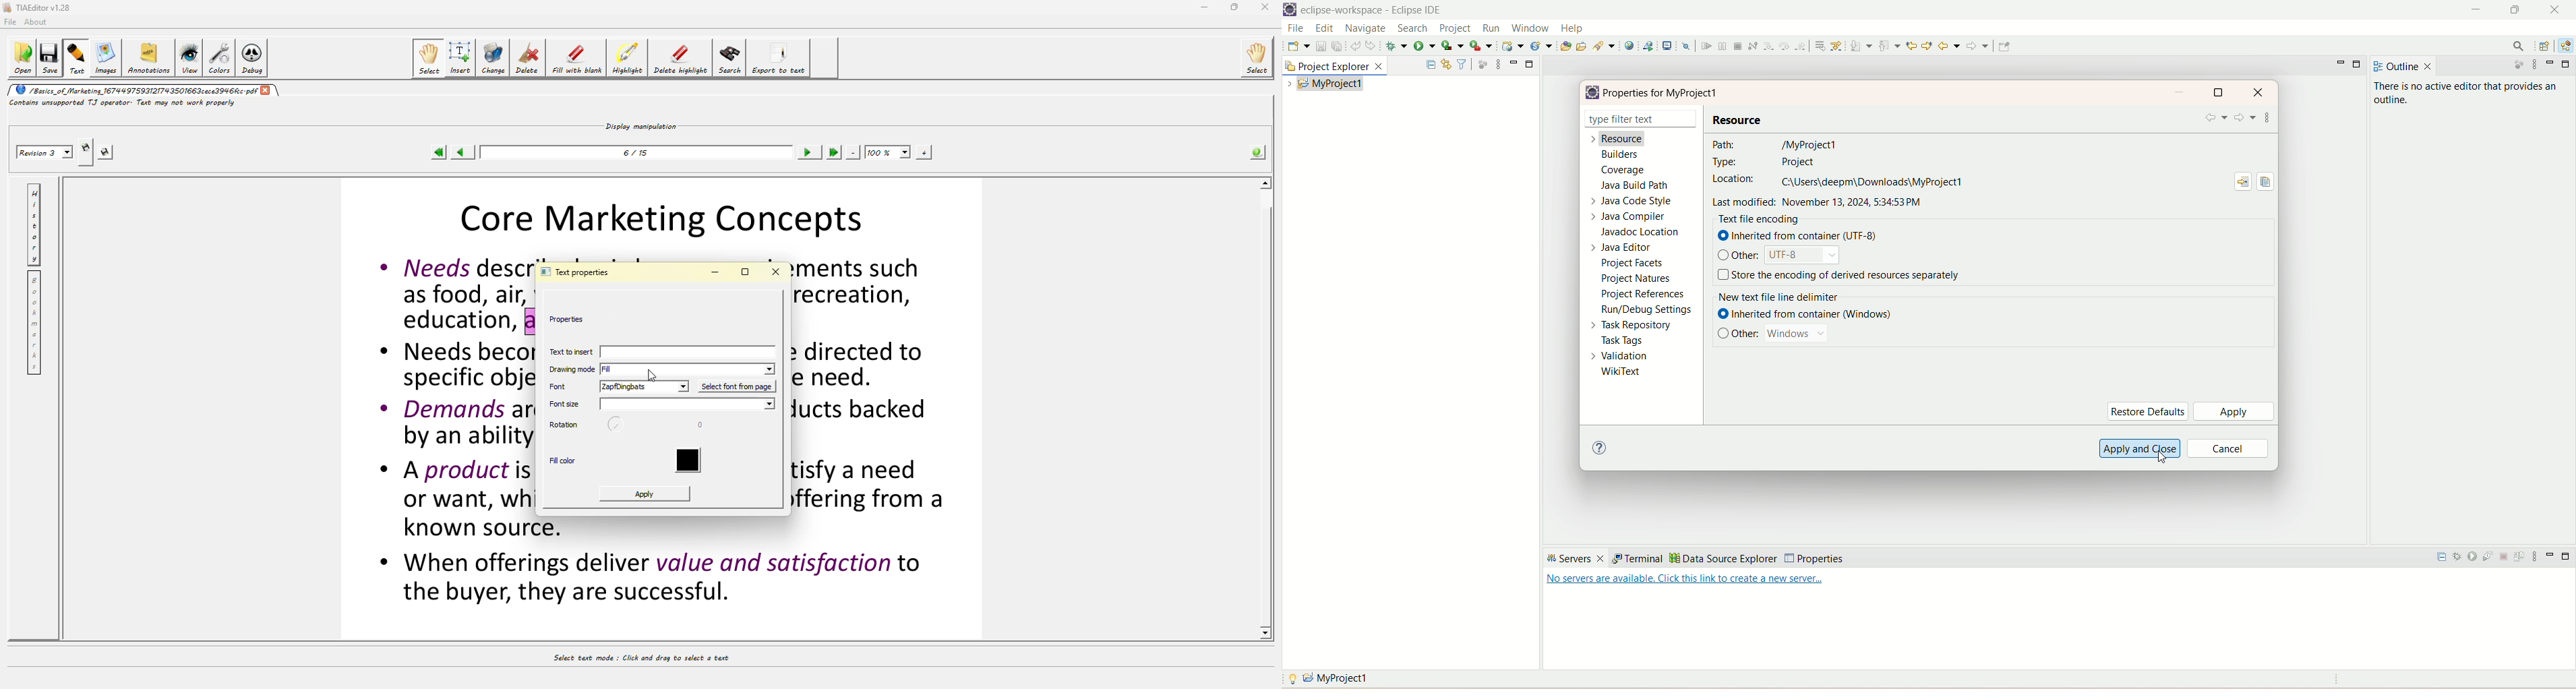  Describe the element at coordinates (2567, 45) in the screenshot. I see `java EE` at that location.